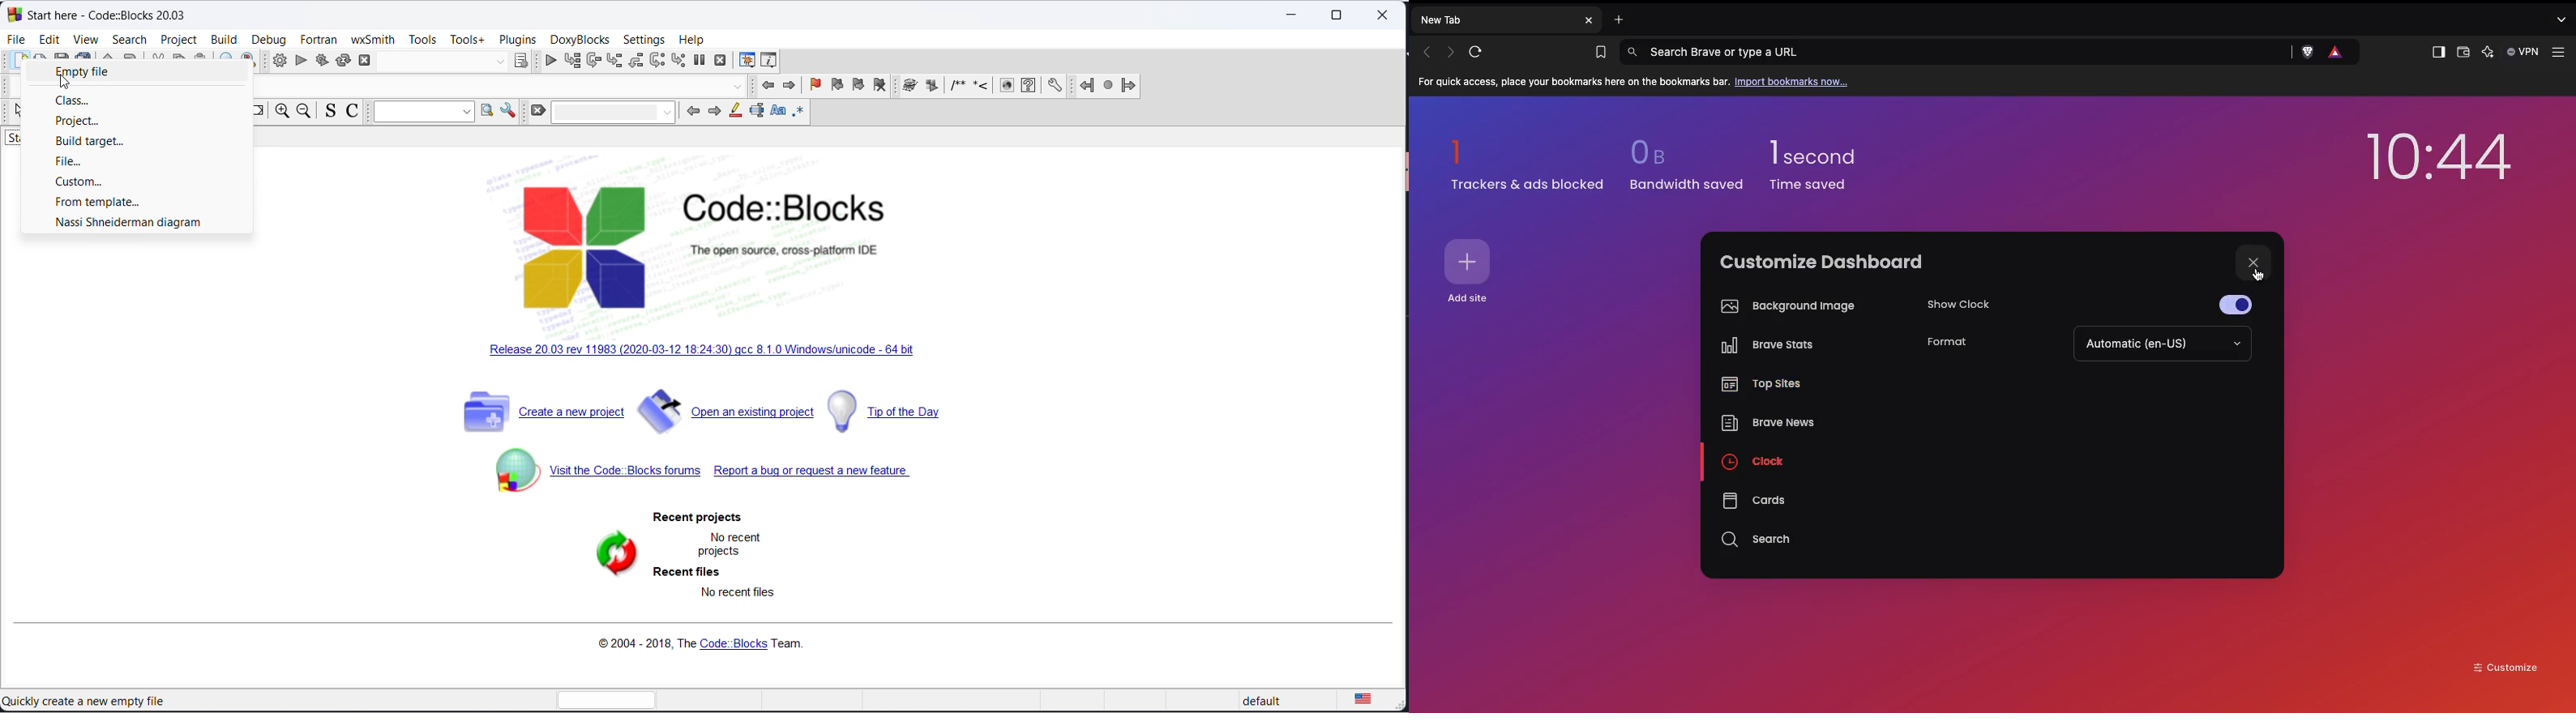  What do you see at coordinates (768, 86) in the screenshot?
I see `go back` at bounding box center [768, 86].